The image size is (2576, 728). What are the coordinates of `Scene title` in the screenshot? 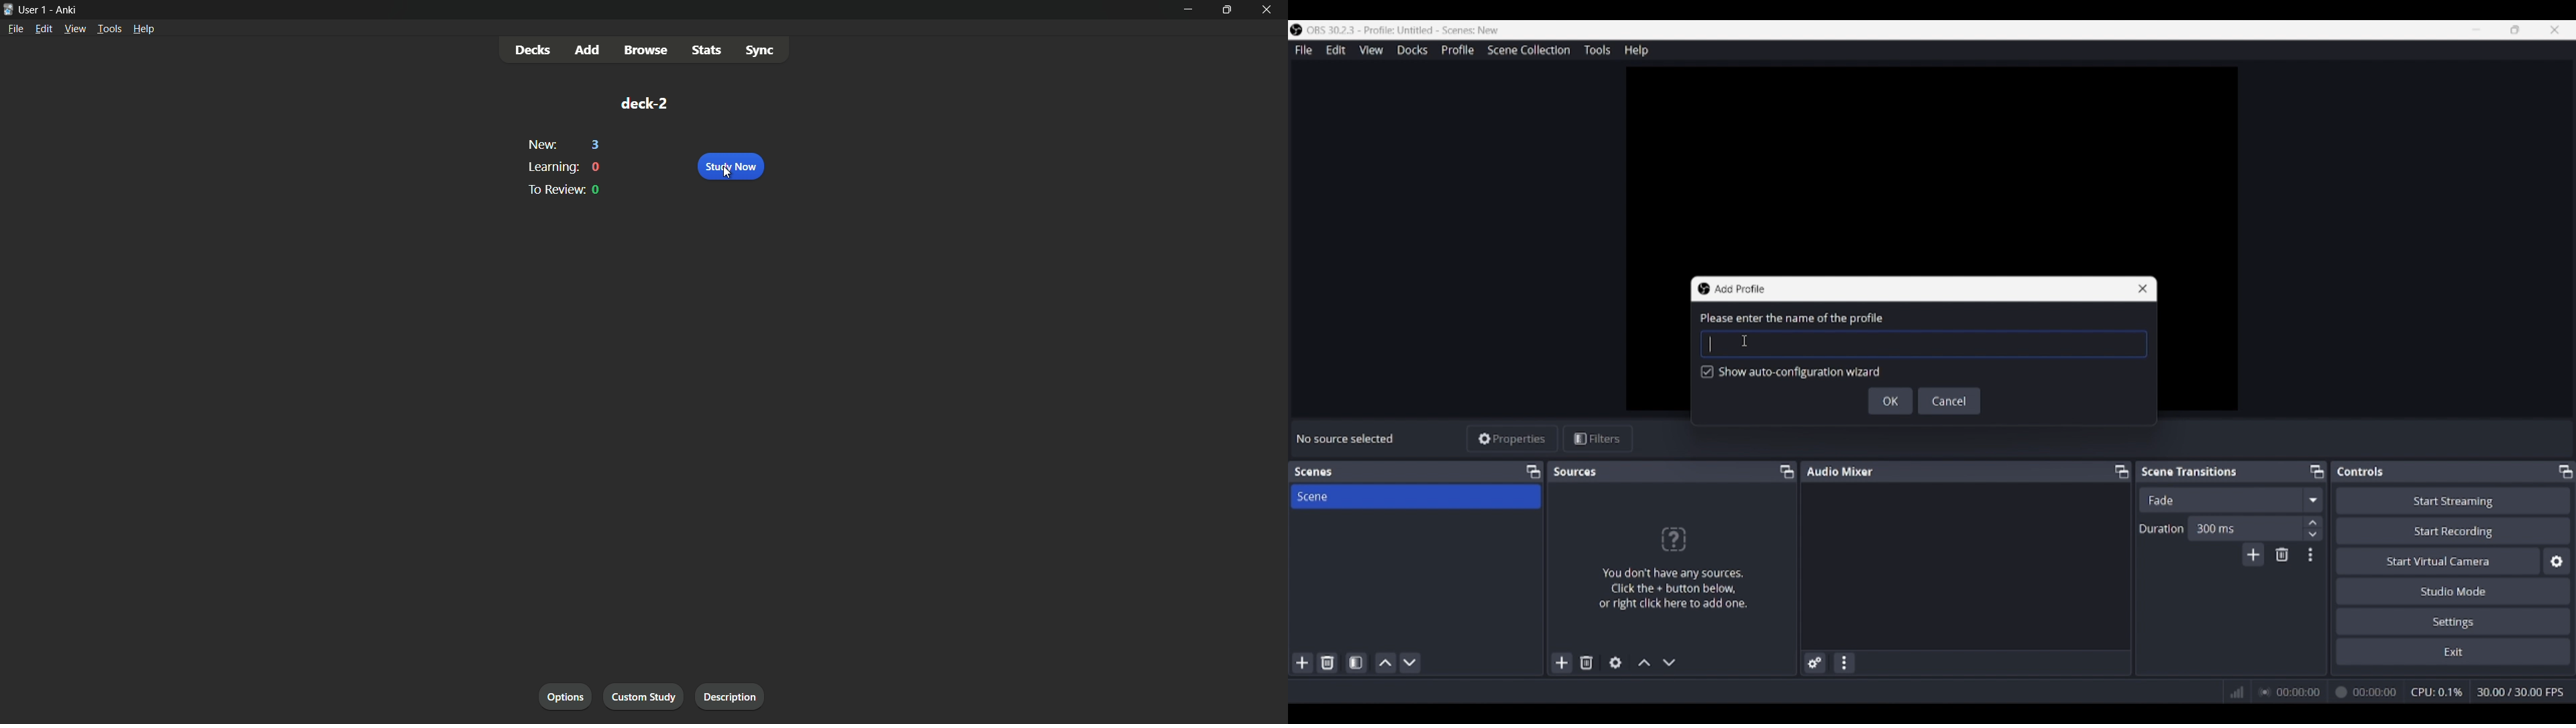 It's located at (1415, 496).